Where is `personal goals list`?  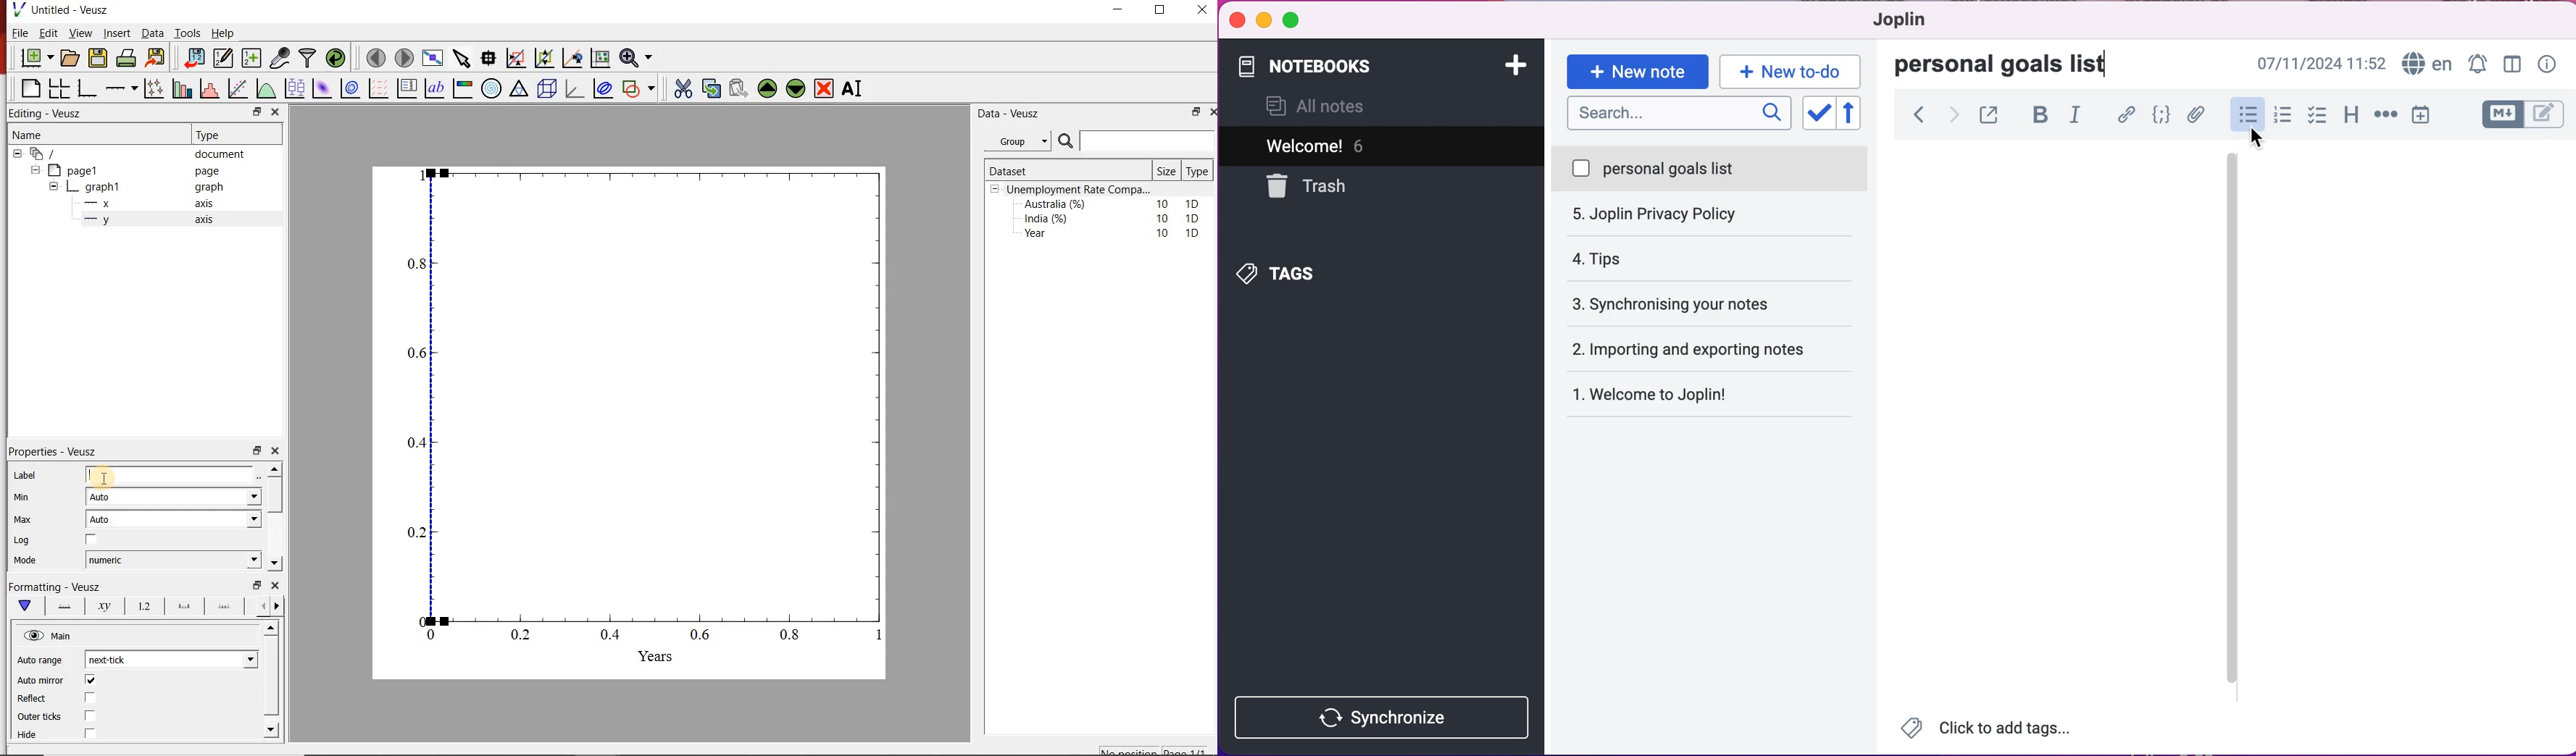 personal goals list is located at coordinates (1711, 169).